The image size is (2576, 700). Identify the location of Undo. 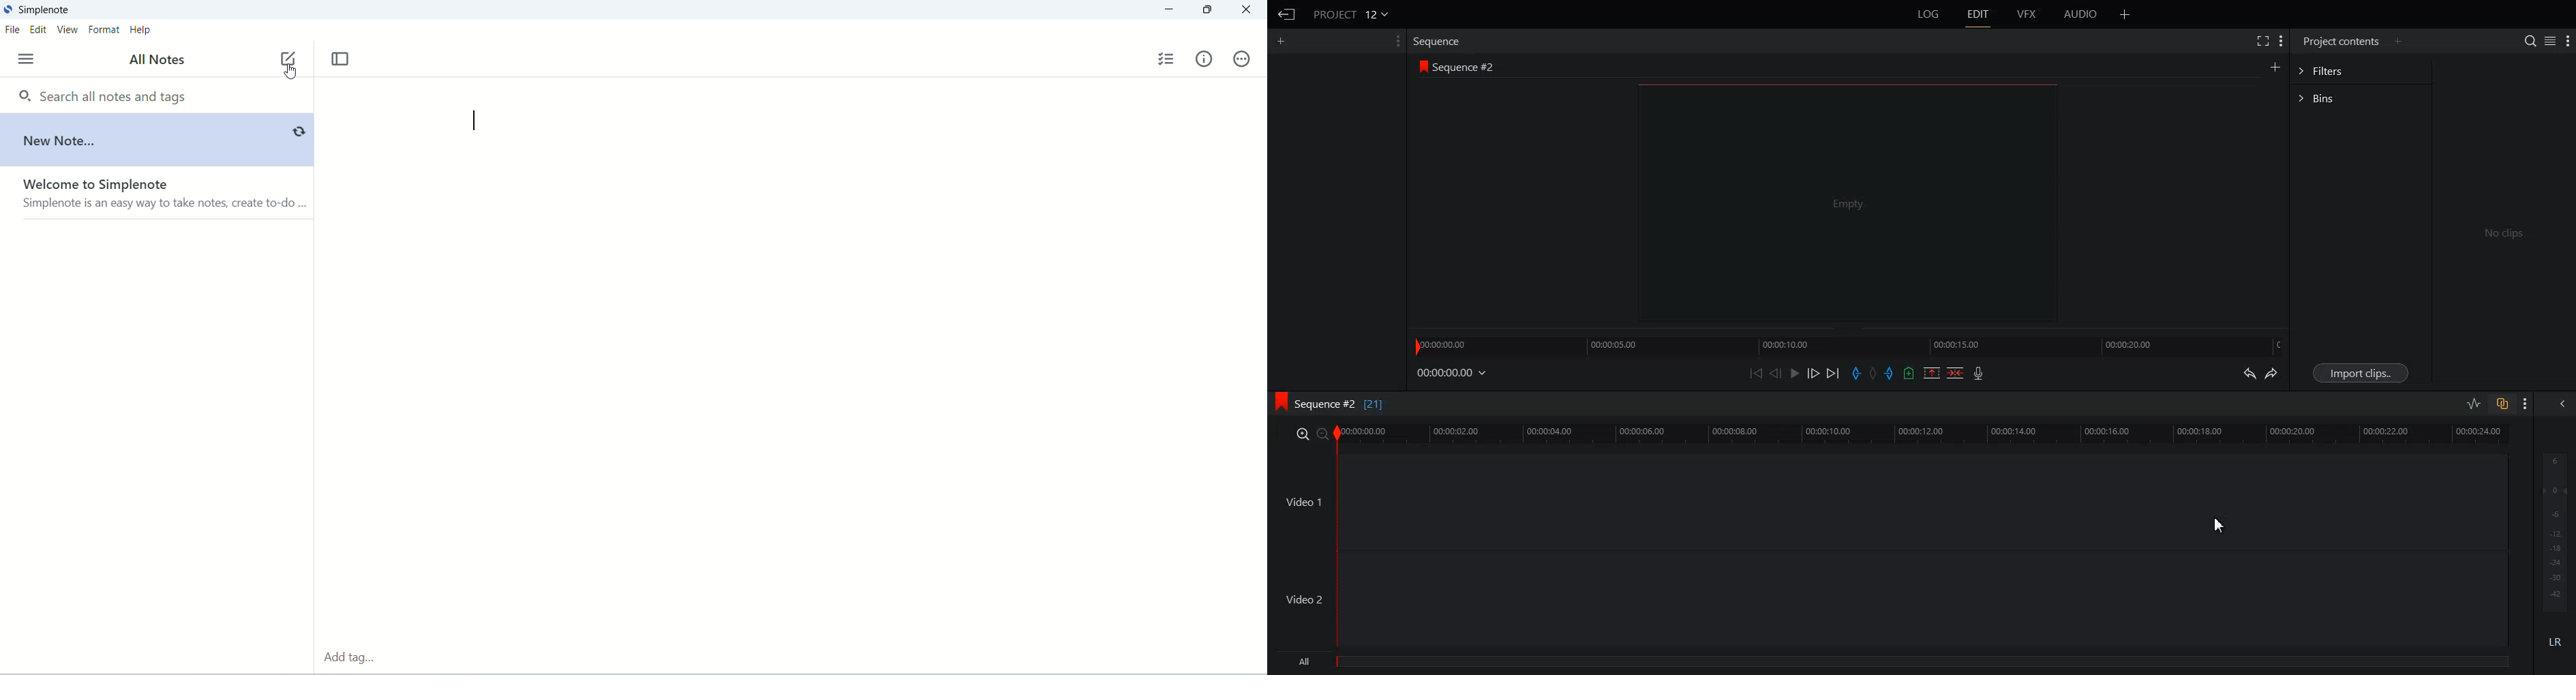
(2249, 373).